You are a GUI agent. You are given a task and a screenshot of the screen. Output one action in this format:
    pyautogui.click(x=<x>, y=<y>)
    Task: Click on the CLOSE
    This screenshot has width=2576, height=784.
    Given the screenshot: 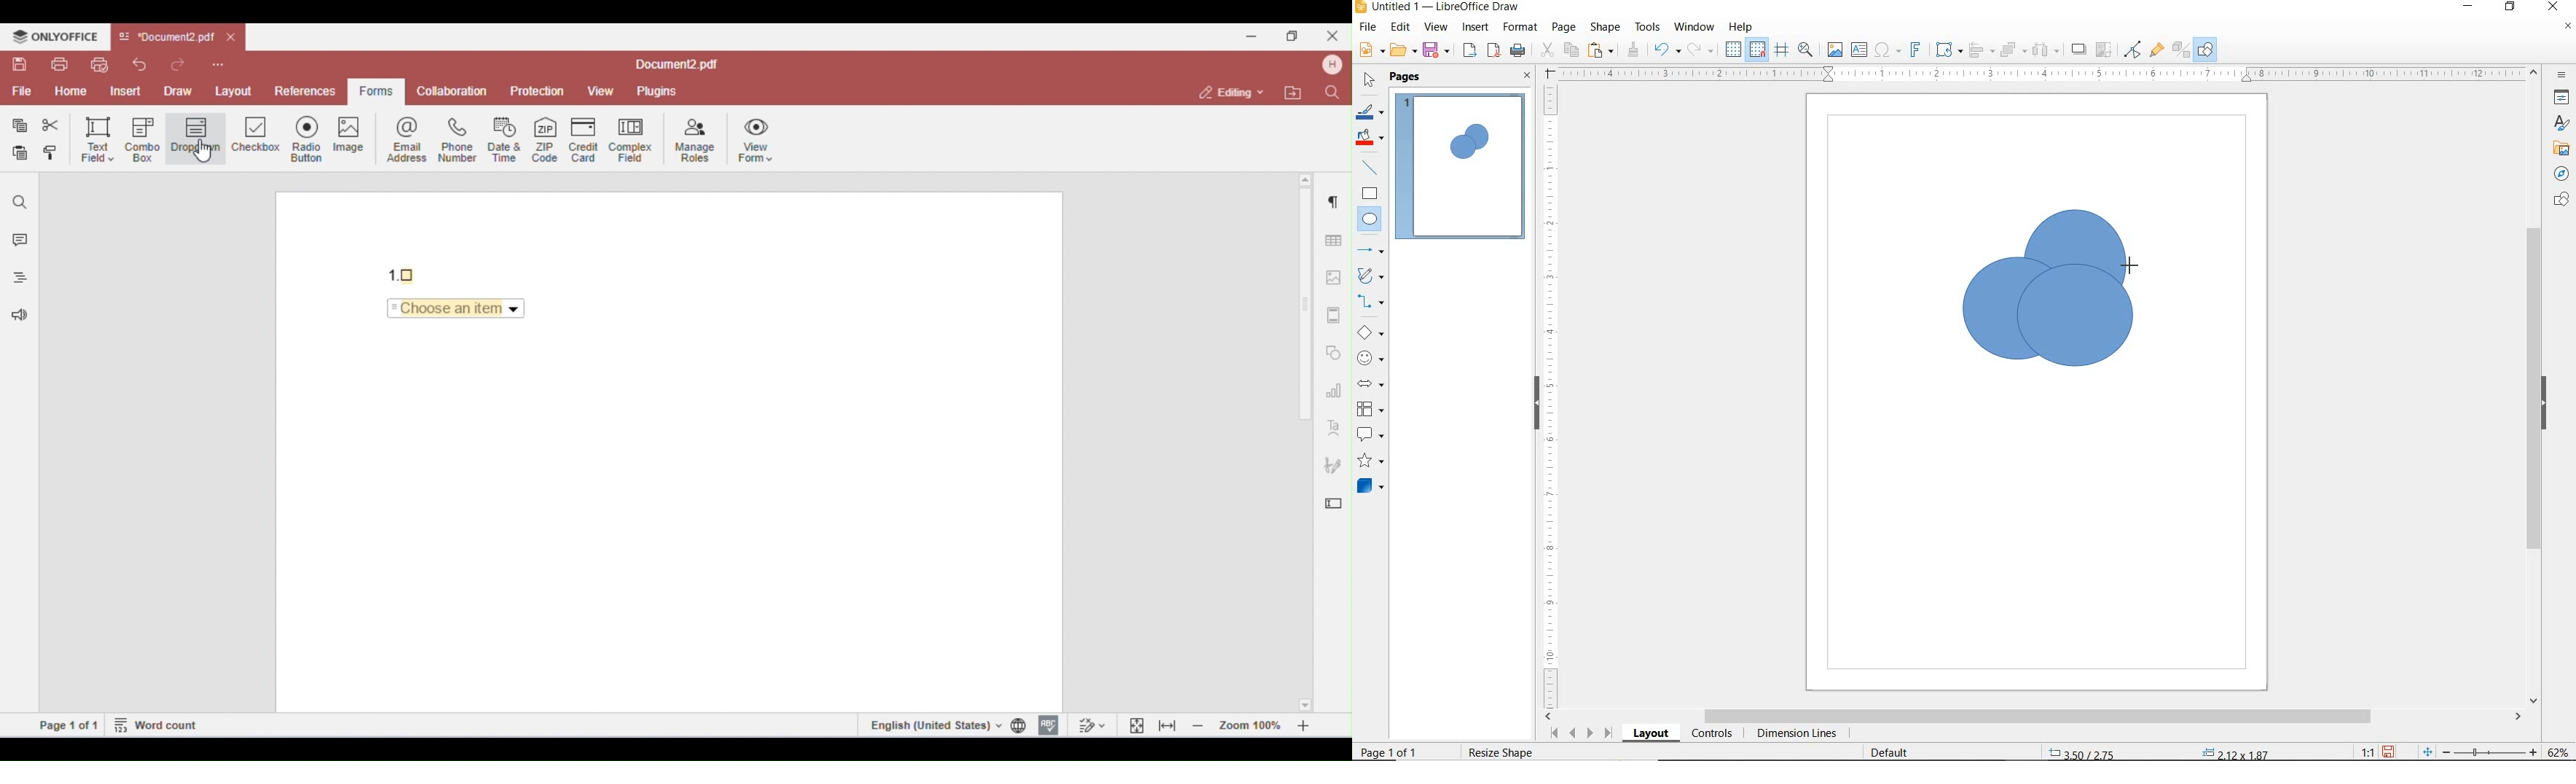 What is the action you would take?
    pyautogui.click(x=2552, y=5)
    